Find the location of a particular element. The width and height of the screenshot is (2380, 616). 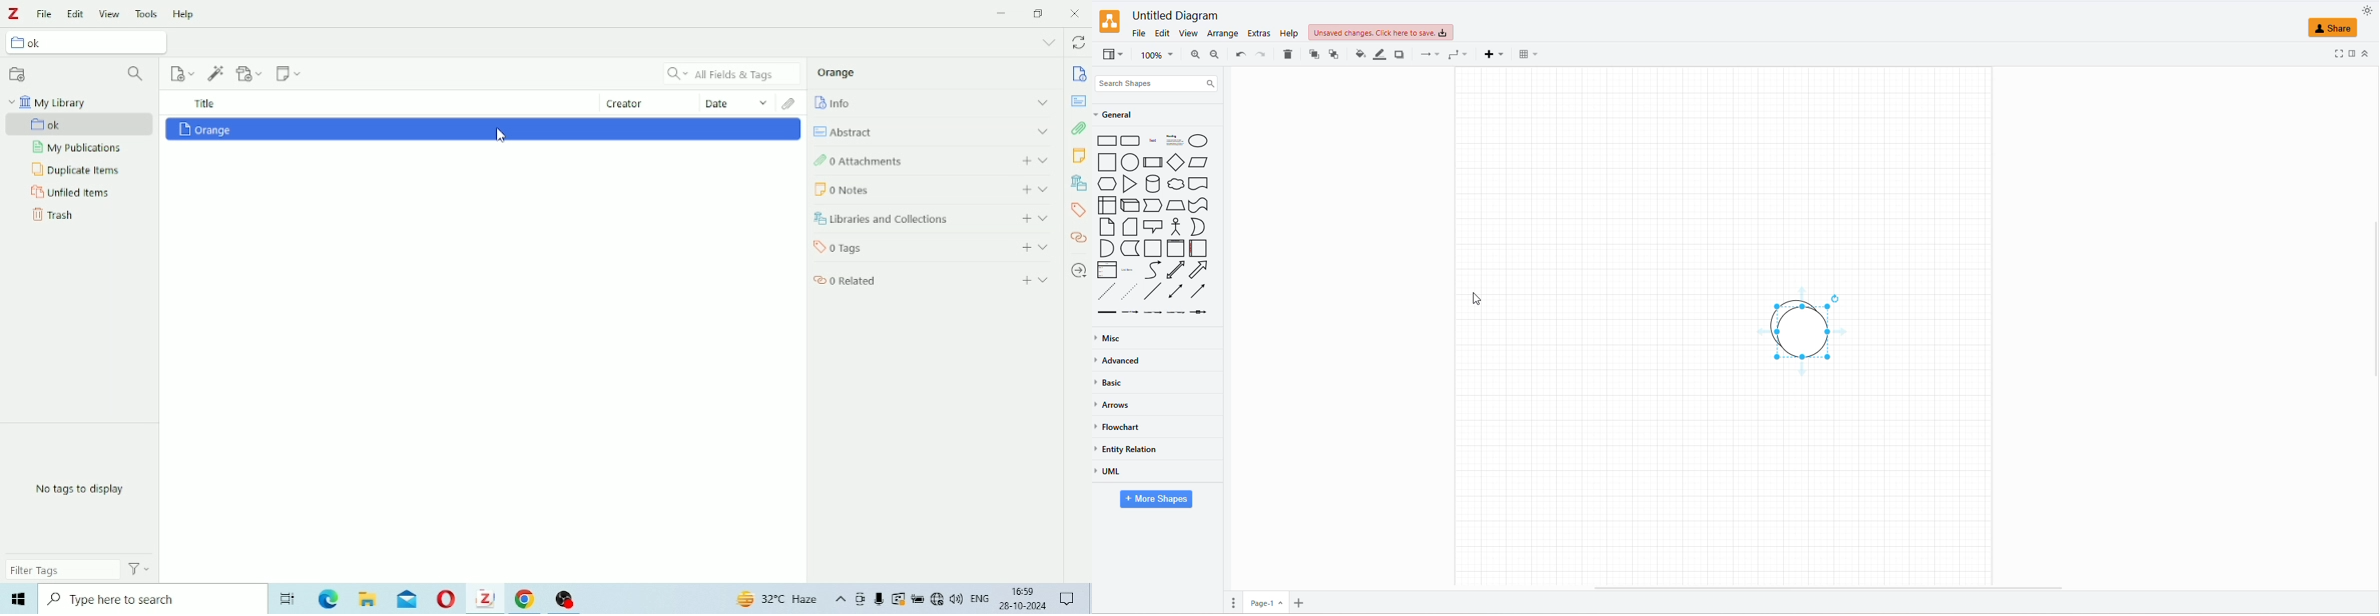

Info is located at coordinates (1080, 74).